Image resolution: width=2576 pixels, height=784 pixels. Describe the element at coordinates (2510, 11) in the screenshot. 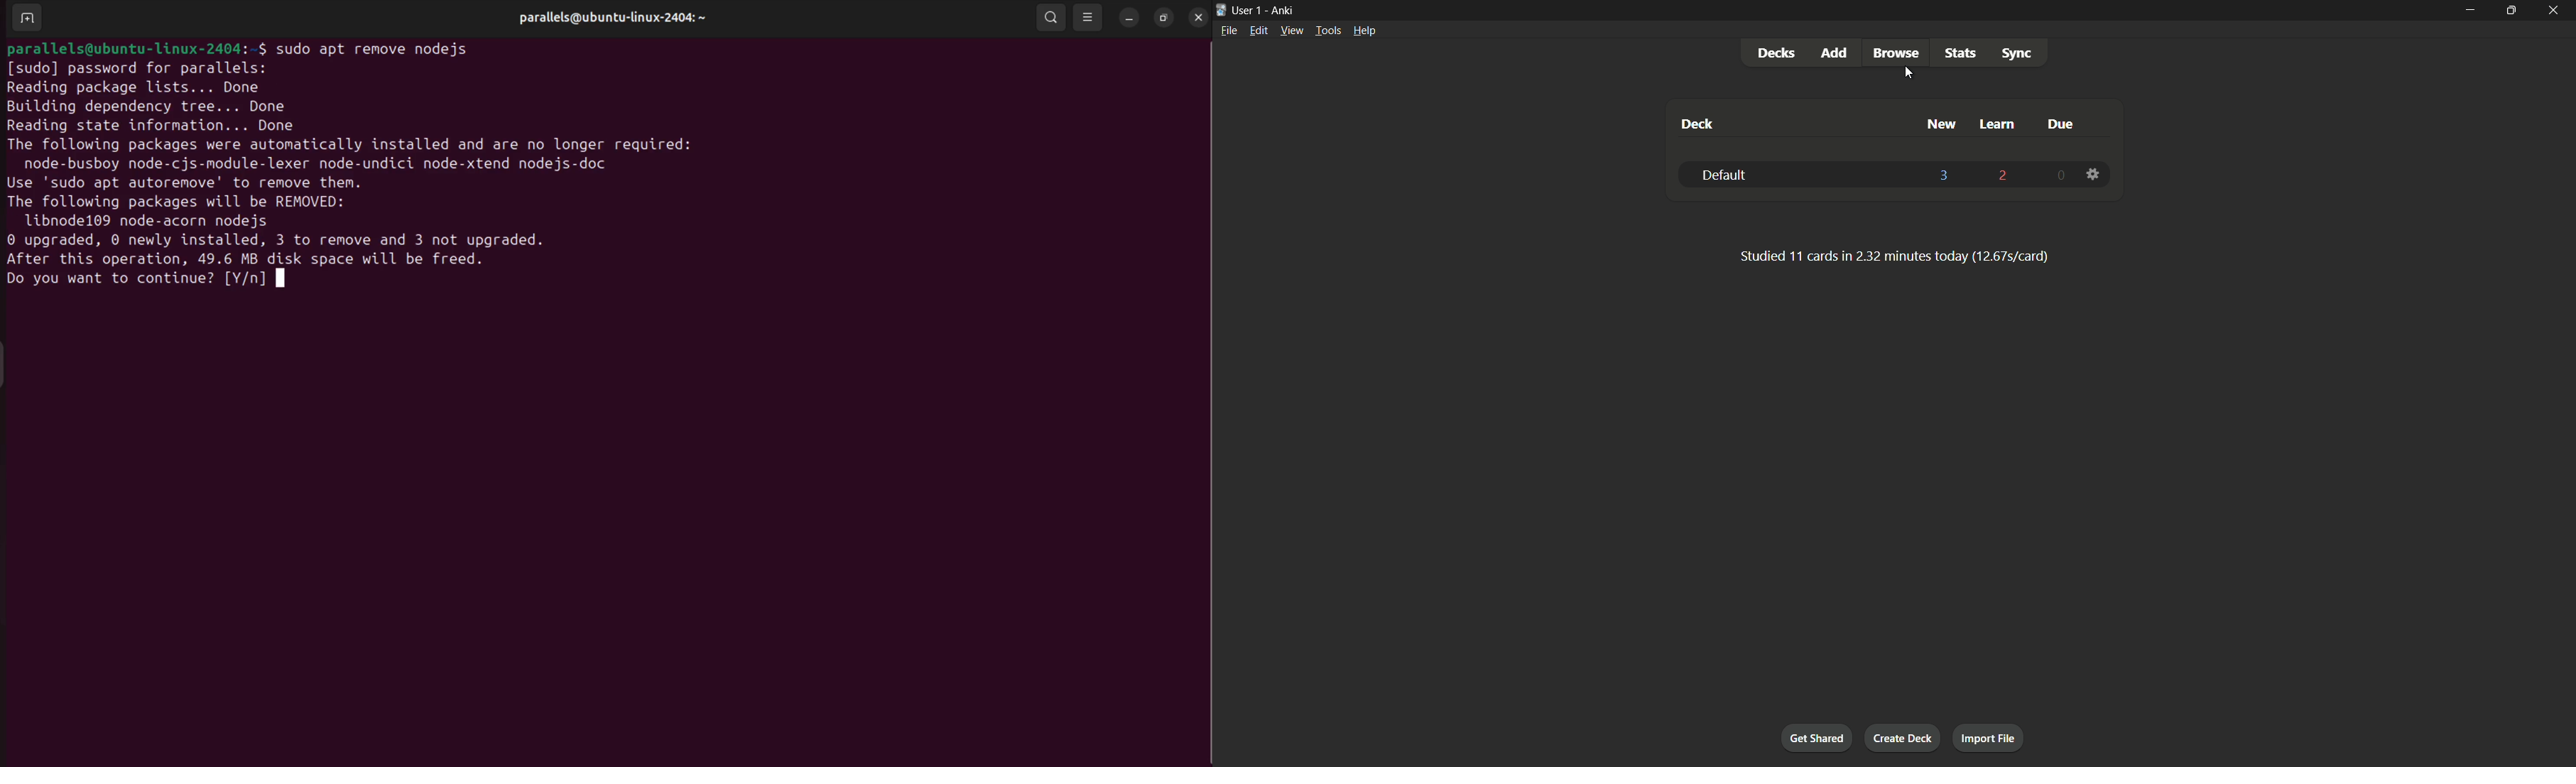

I see `maximize` at that location.